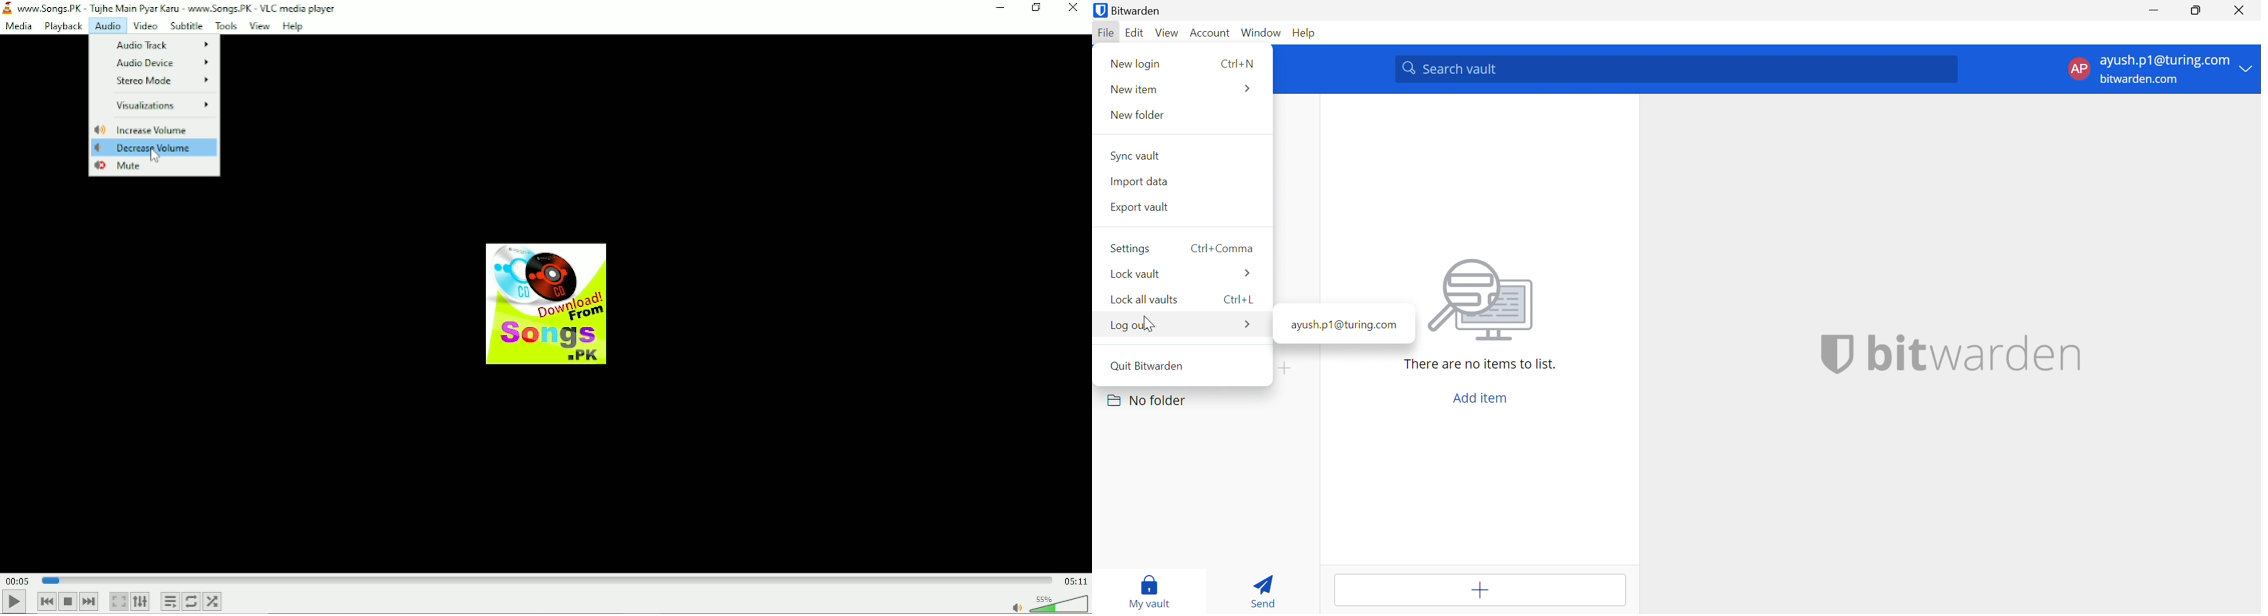  What do you see at coordinates (1136, 275) in the screenshot?
I see `Lock vault` at bounding box center [1136, 275].